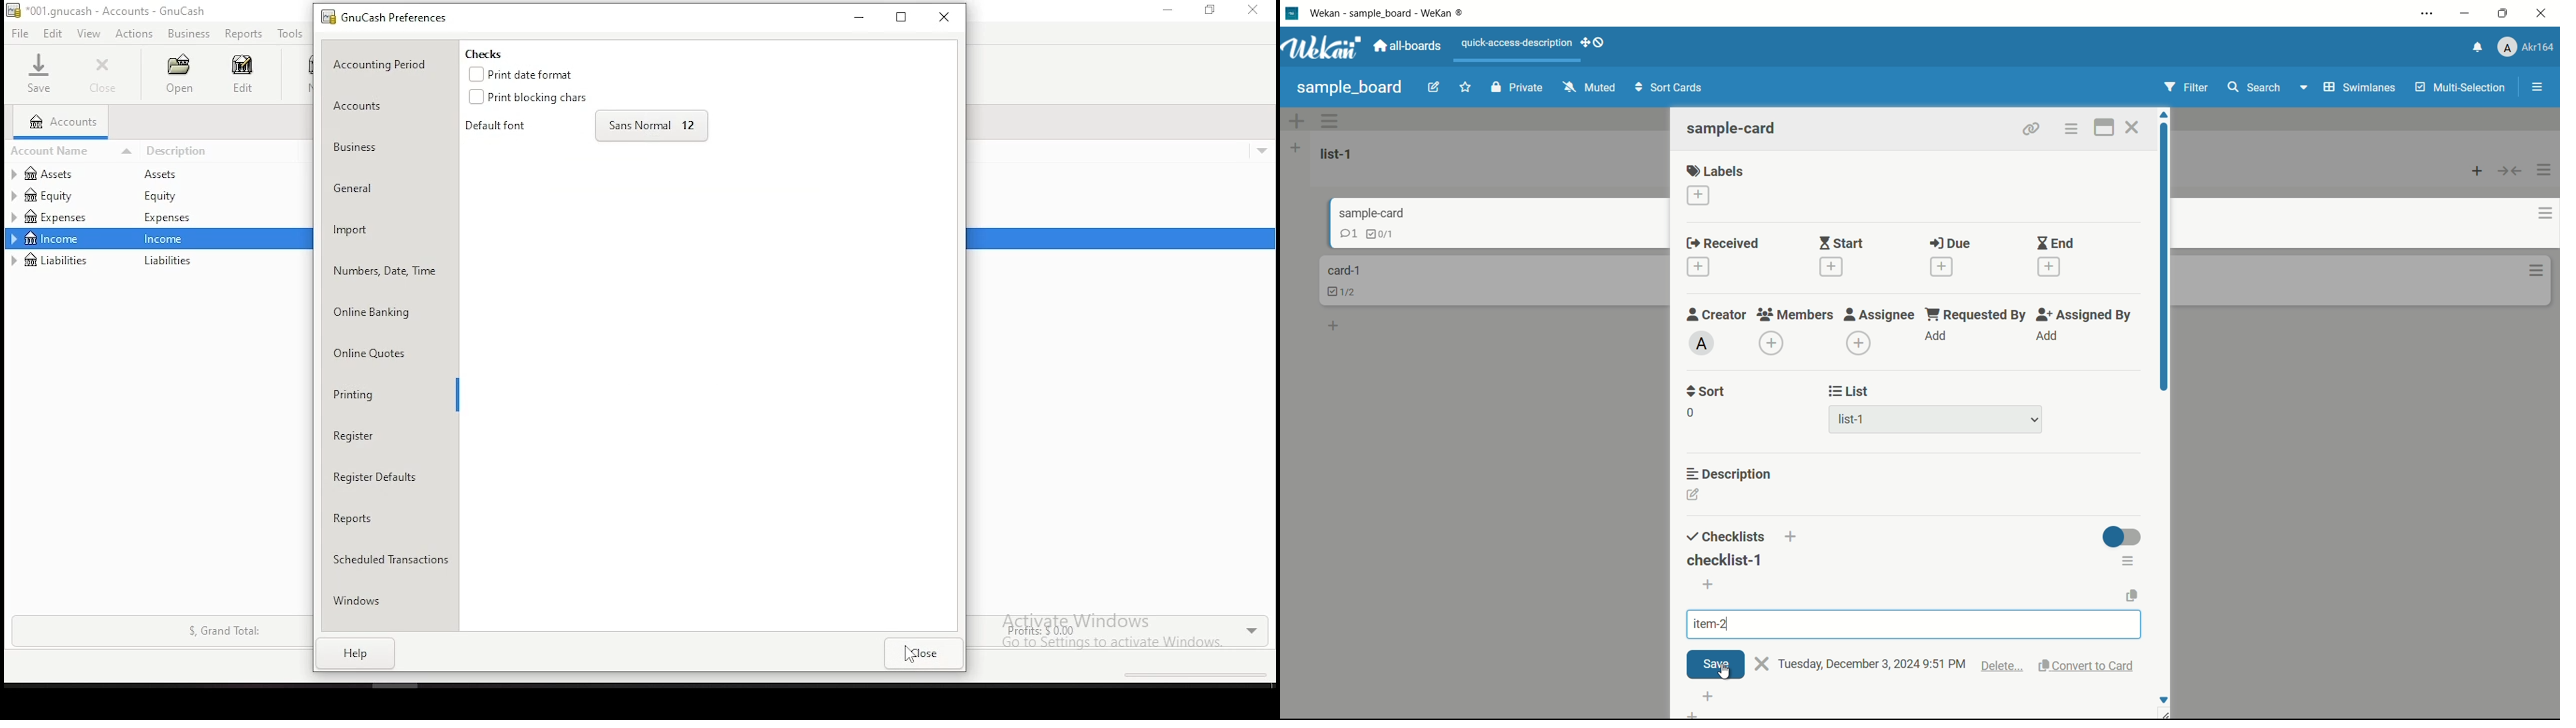 The image size is (2576, 728). What do you see at coordinates (168, 262) in the screenshot?
I see `liabilities` at bounding box center [168, 262].